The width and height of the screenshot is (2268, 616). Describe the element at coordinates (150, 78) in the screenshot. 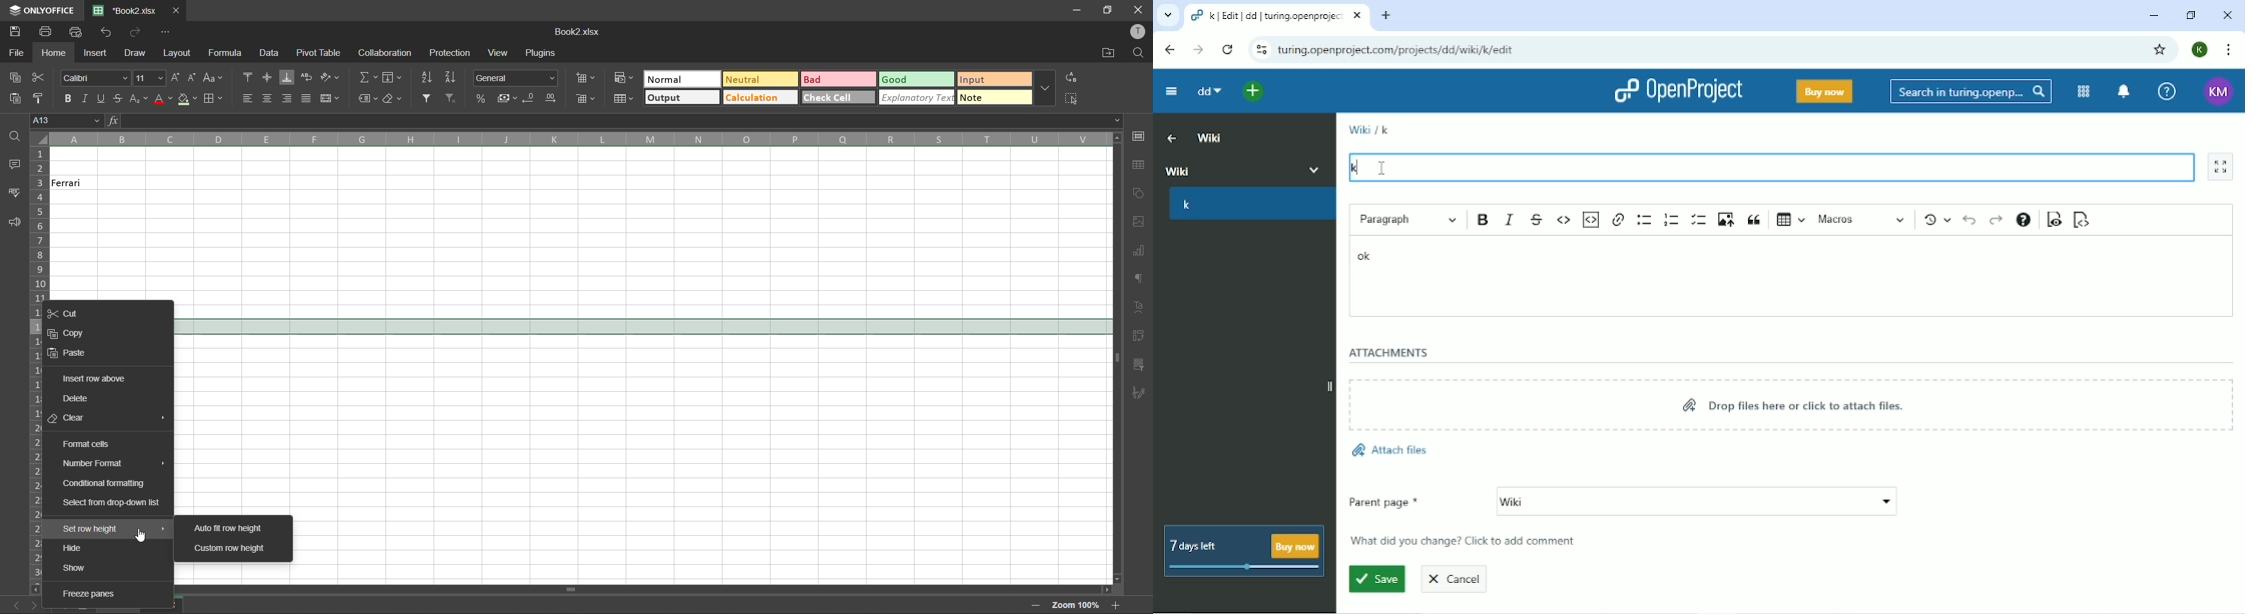

I see `font size` at that location.